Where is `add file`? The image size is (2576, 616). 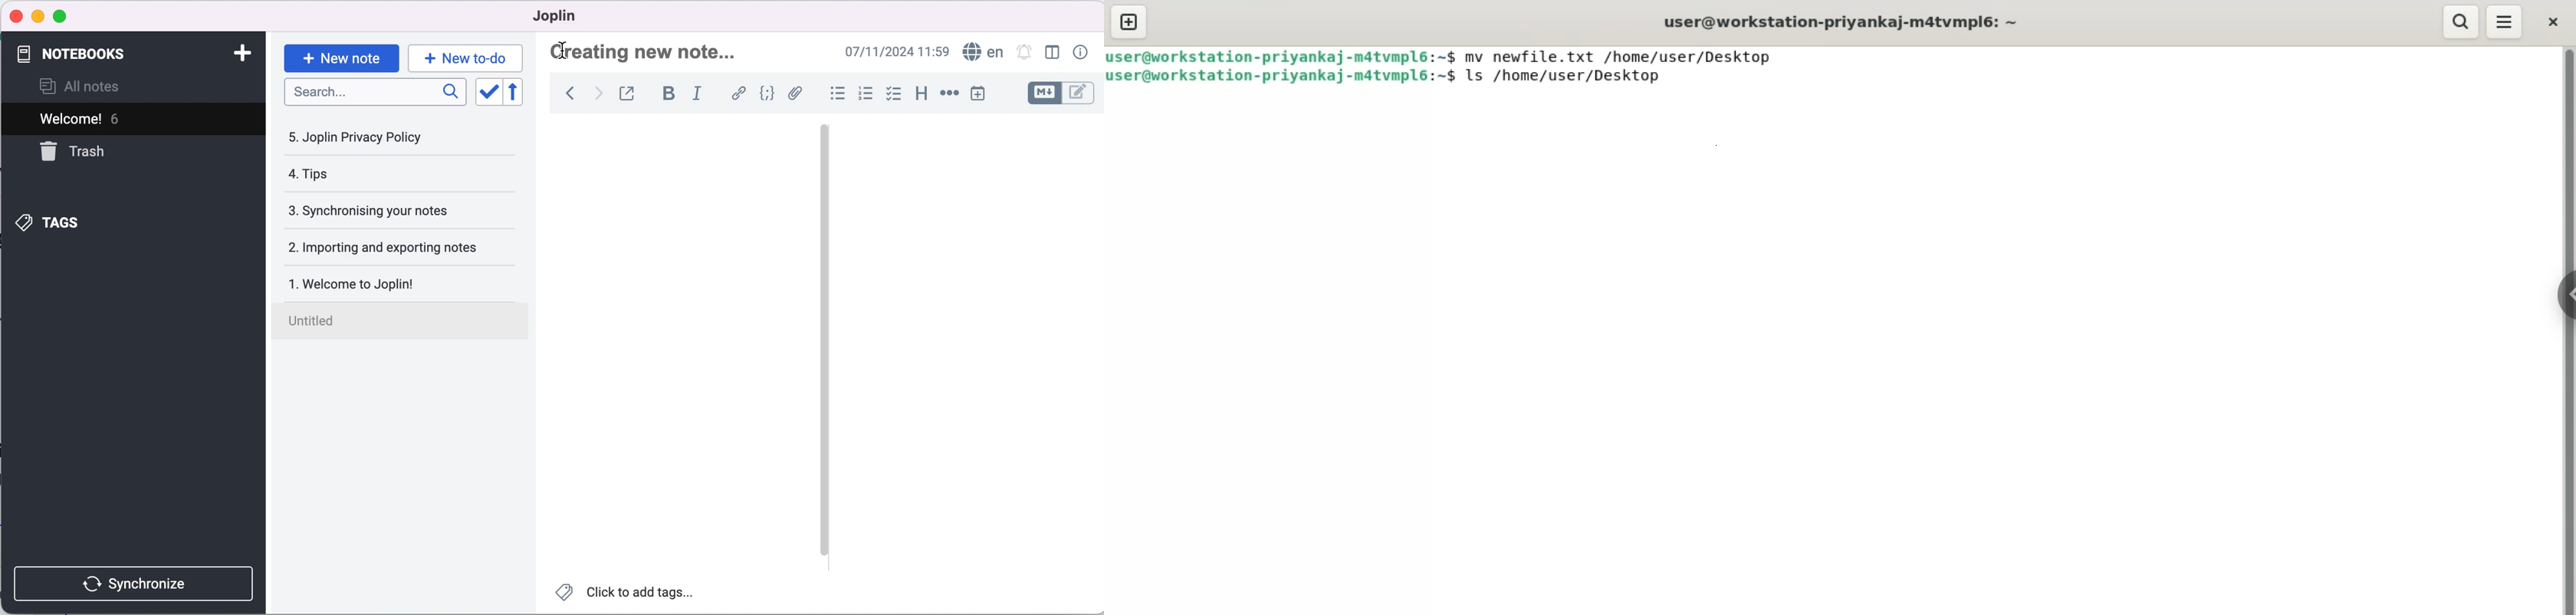
add file is located at coordinates (796, 94).